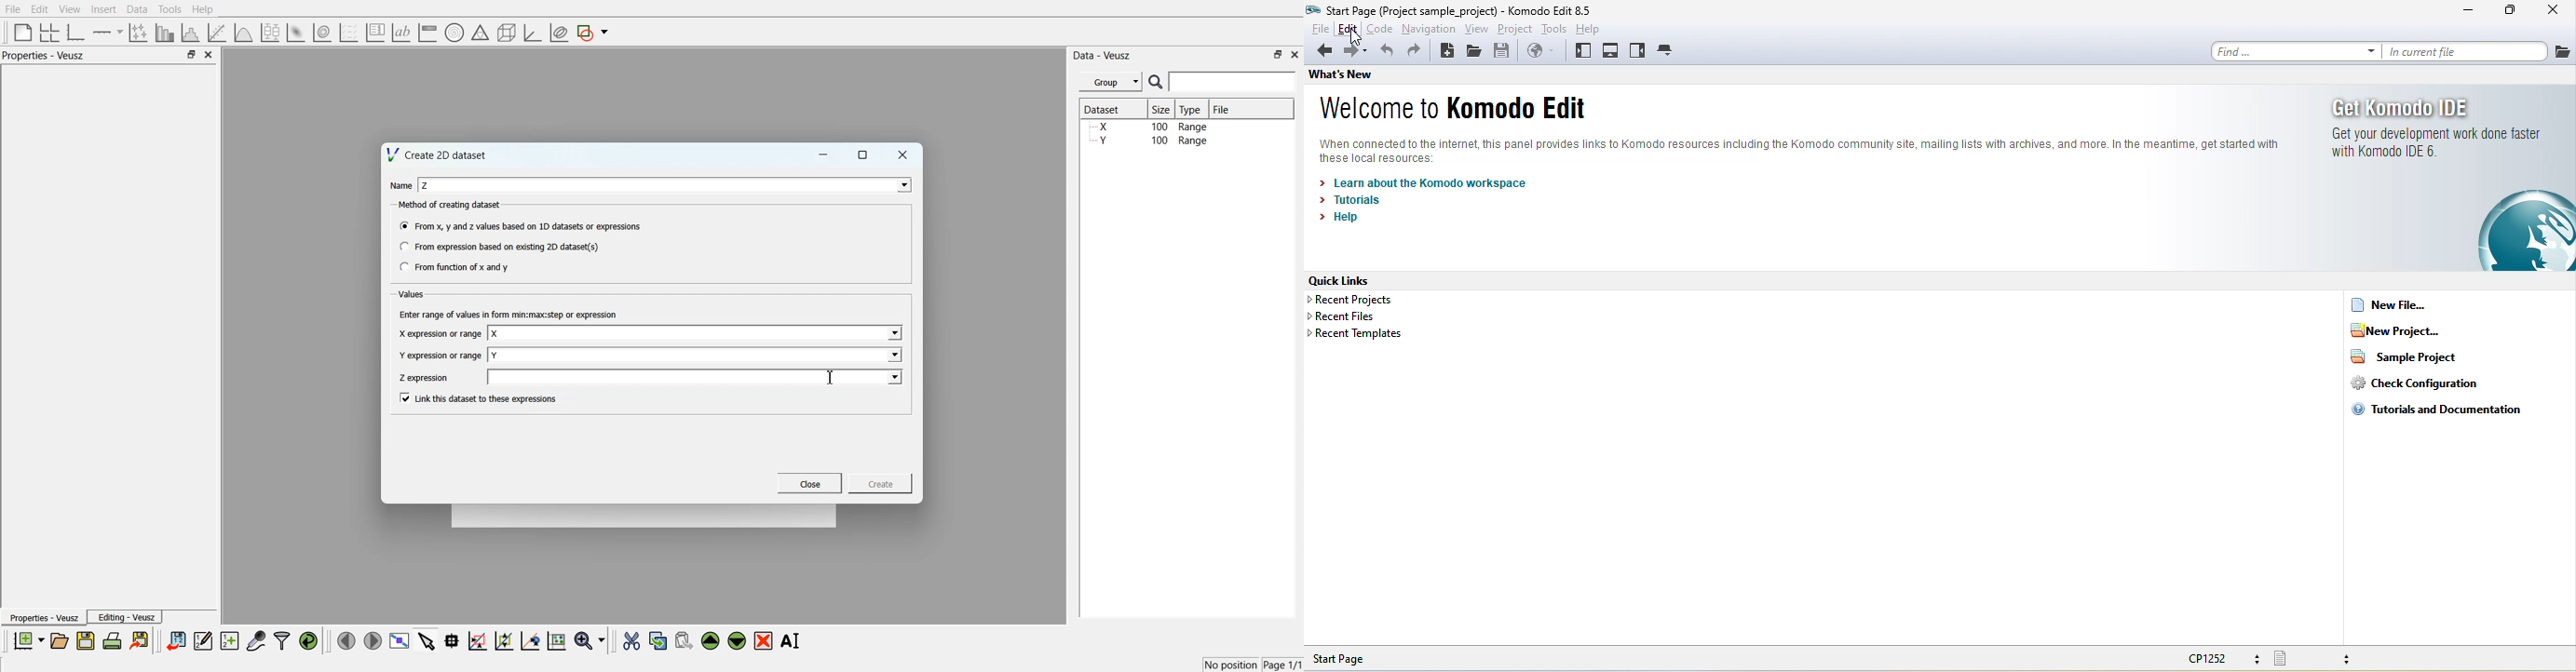 The image size is (2576, 672). I want to click on Drop down, so click(893, 354).